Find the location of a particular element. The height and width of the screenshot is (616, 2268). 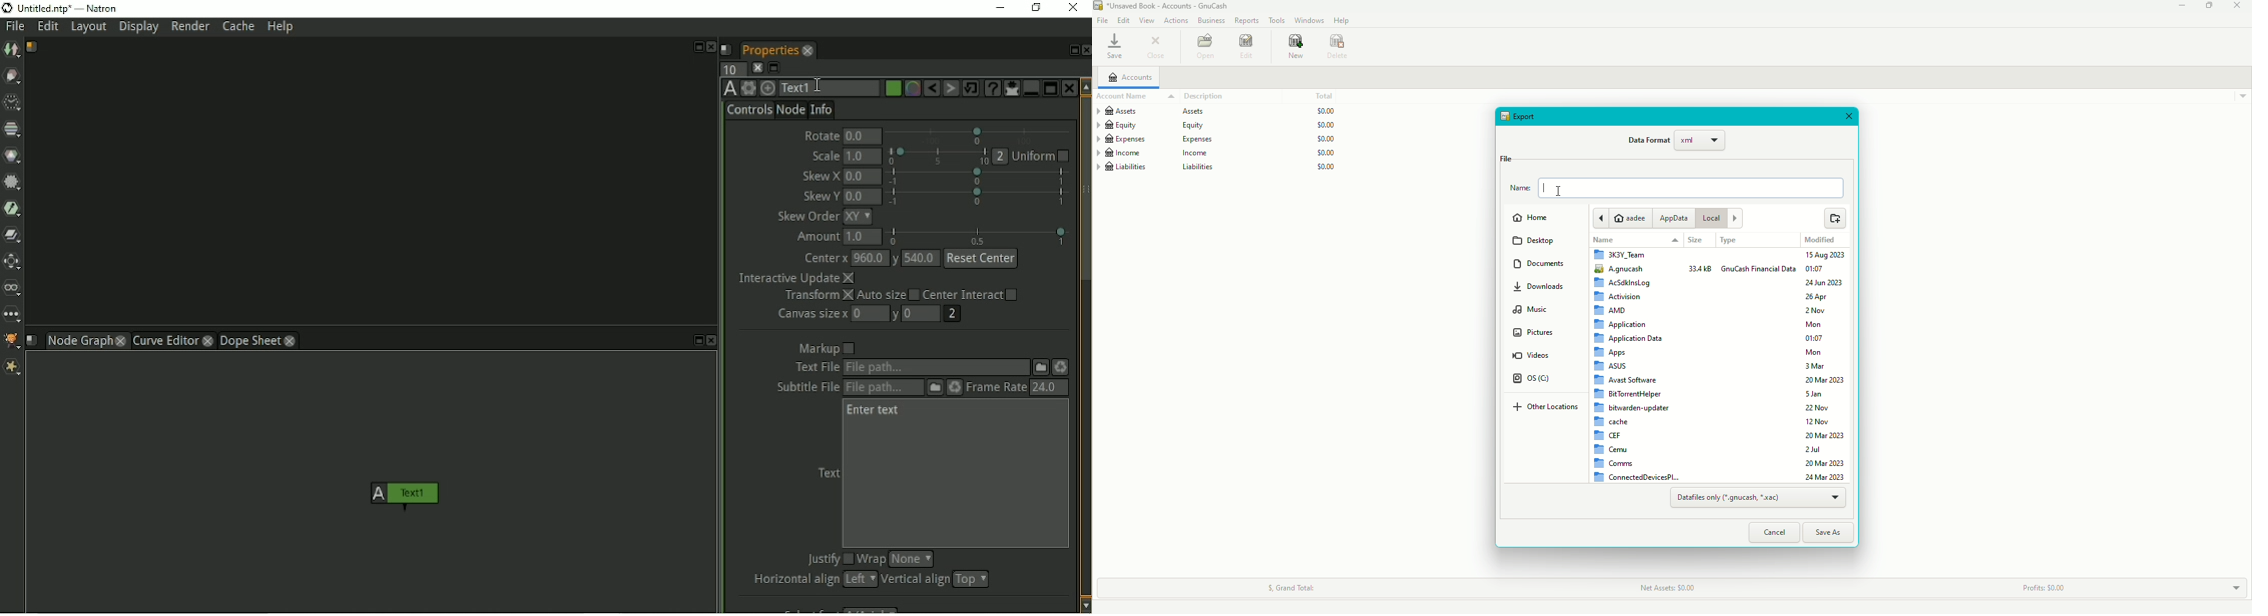

OS is located at coordinates (1536, 381).